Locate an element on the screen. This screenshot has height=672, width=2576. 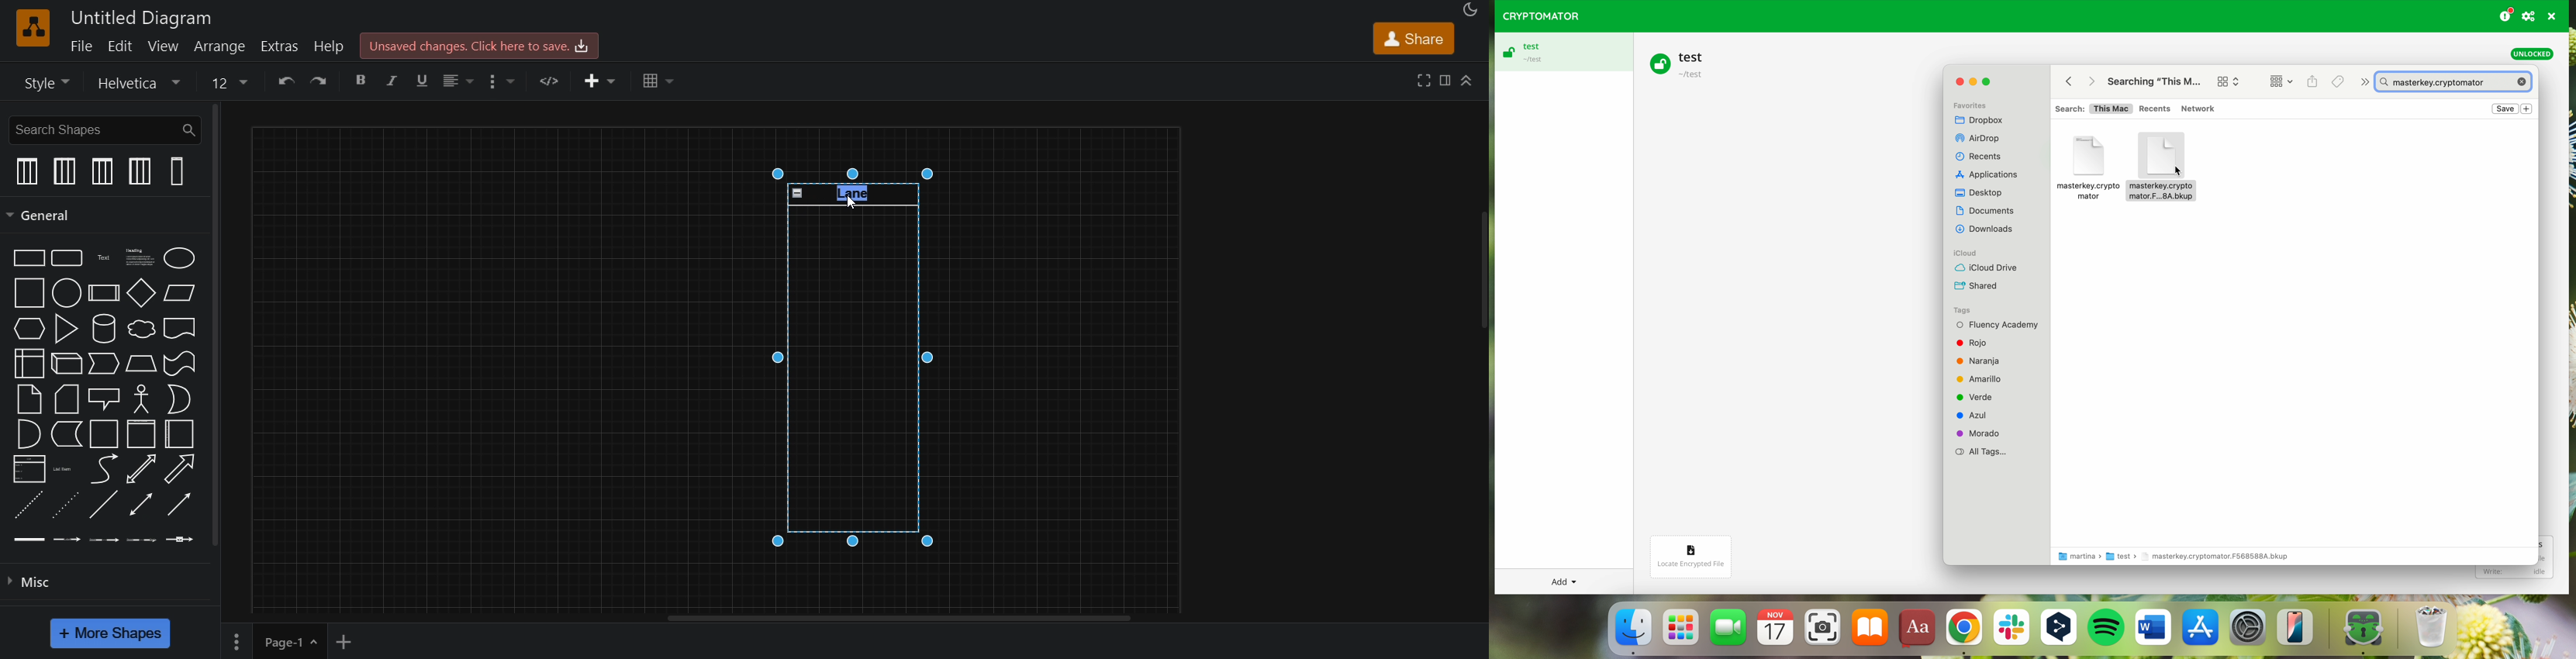
Finder is located at coordinates (1633, 631).